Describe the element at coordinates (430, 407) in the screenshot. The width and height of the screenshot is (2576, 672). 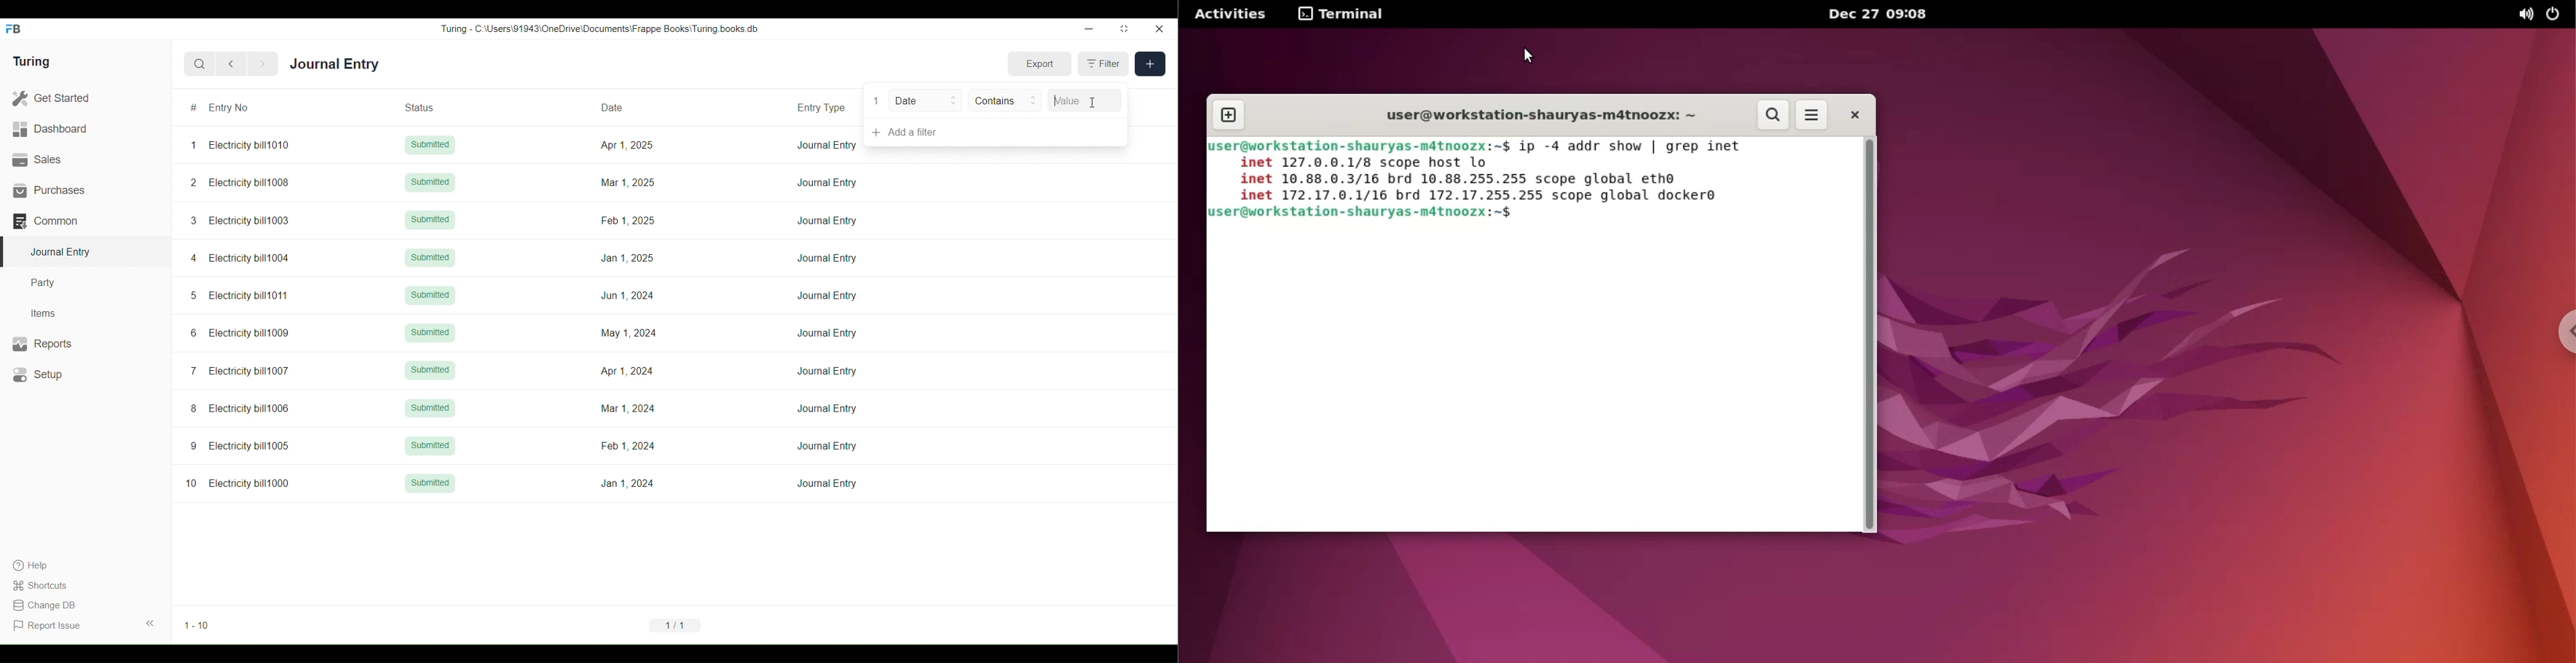
I see `Submitted` at that location.